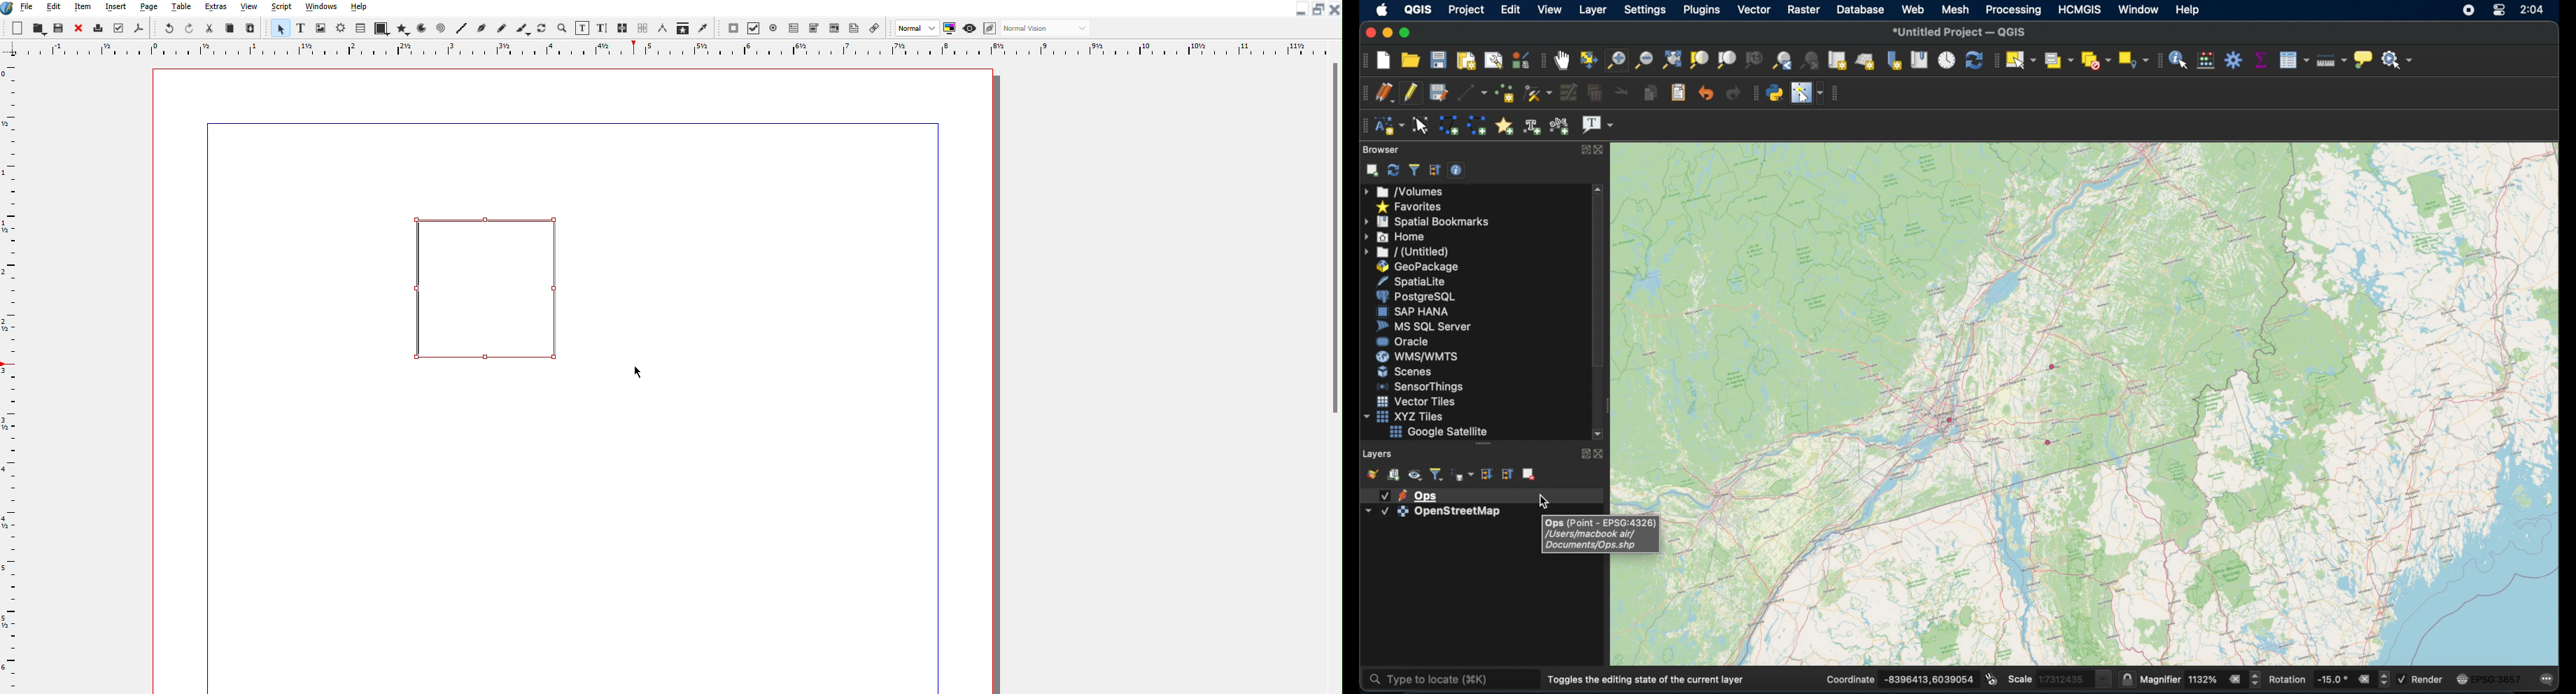  I want to click on processing, so click(2014, 11).